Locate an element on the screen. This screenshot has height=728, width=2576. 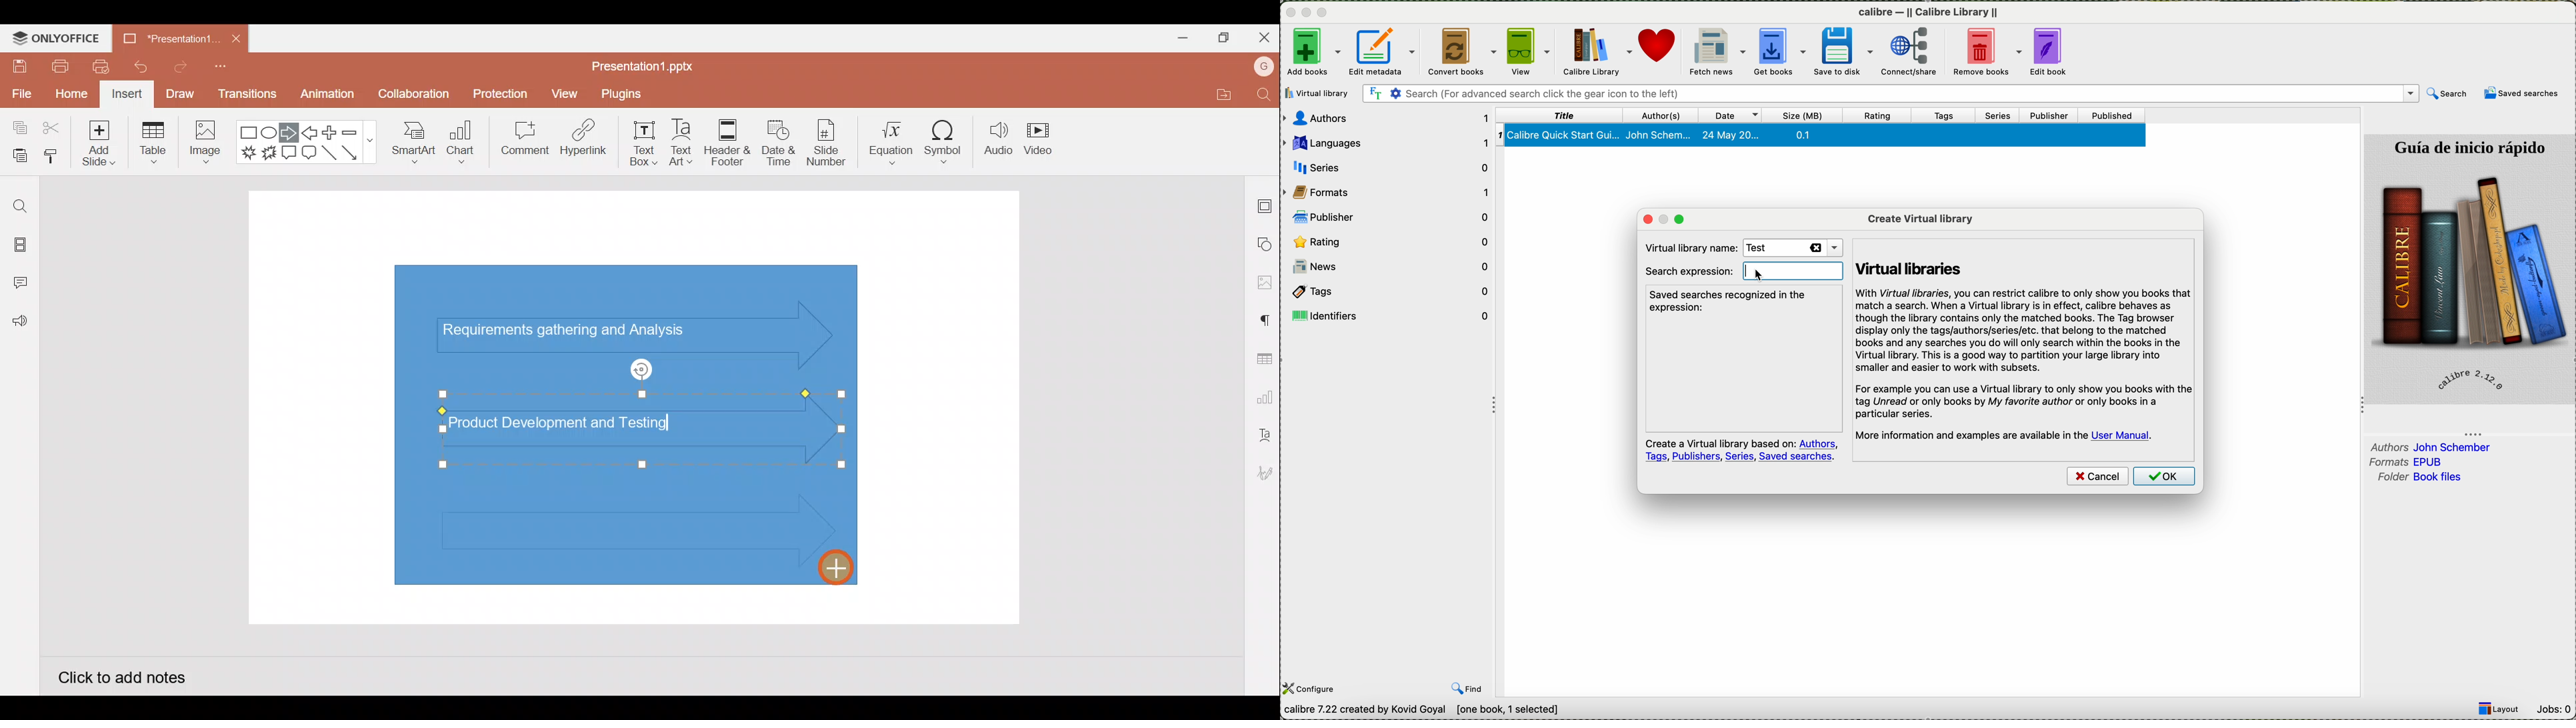
Table settings is located at coordinates (1261, 357).